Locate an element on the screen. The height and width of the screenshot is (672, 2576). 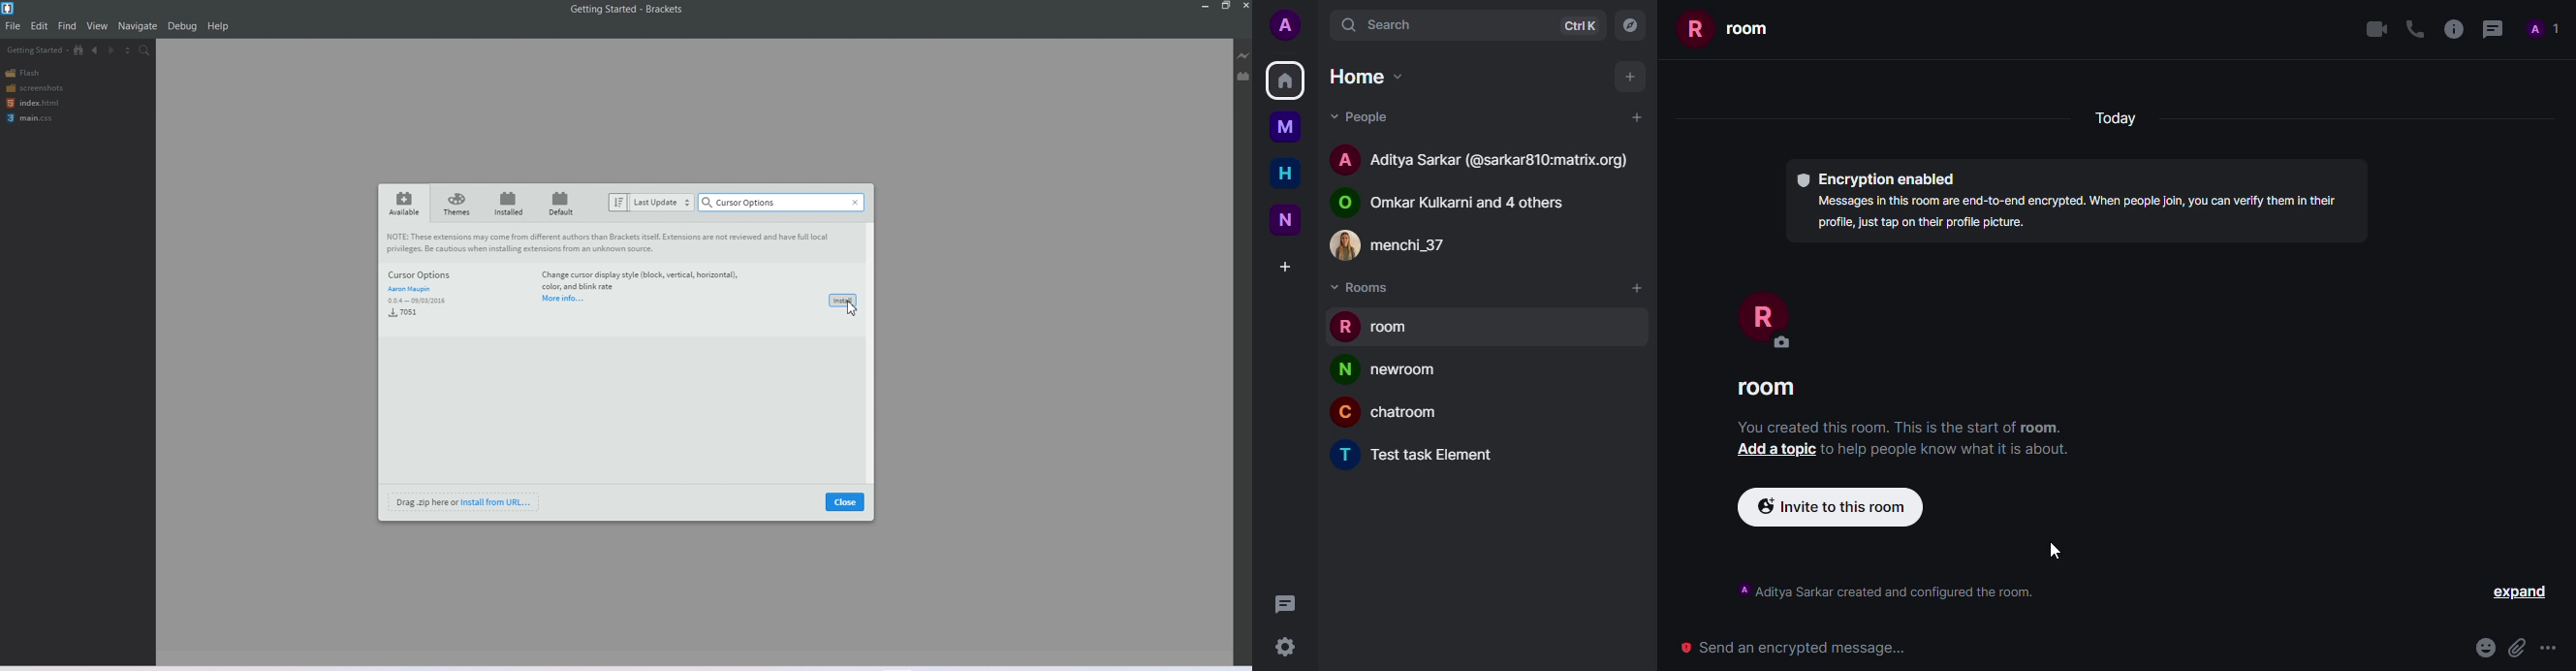
info is located at coordinates (1884, 591).